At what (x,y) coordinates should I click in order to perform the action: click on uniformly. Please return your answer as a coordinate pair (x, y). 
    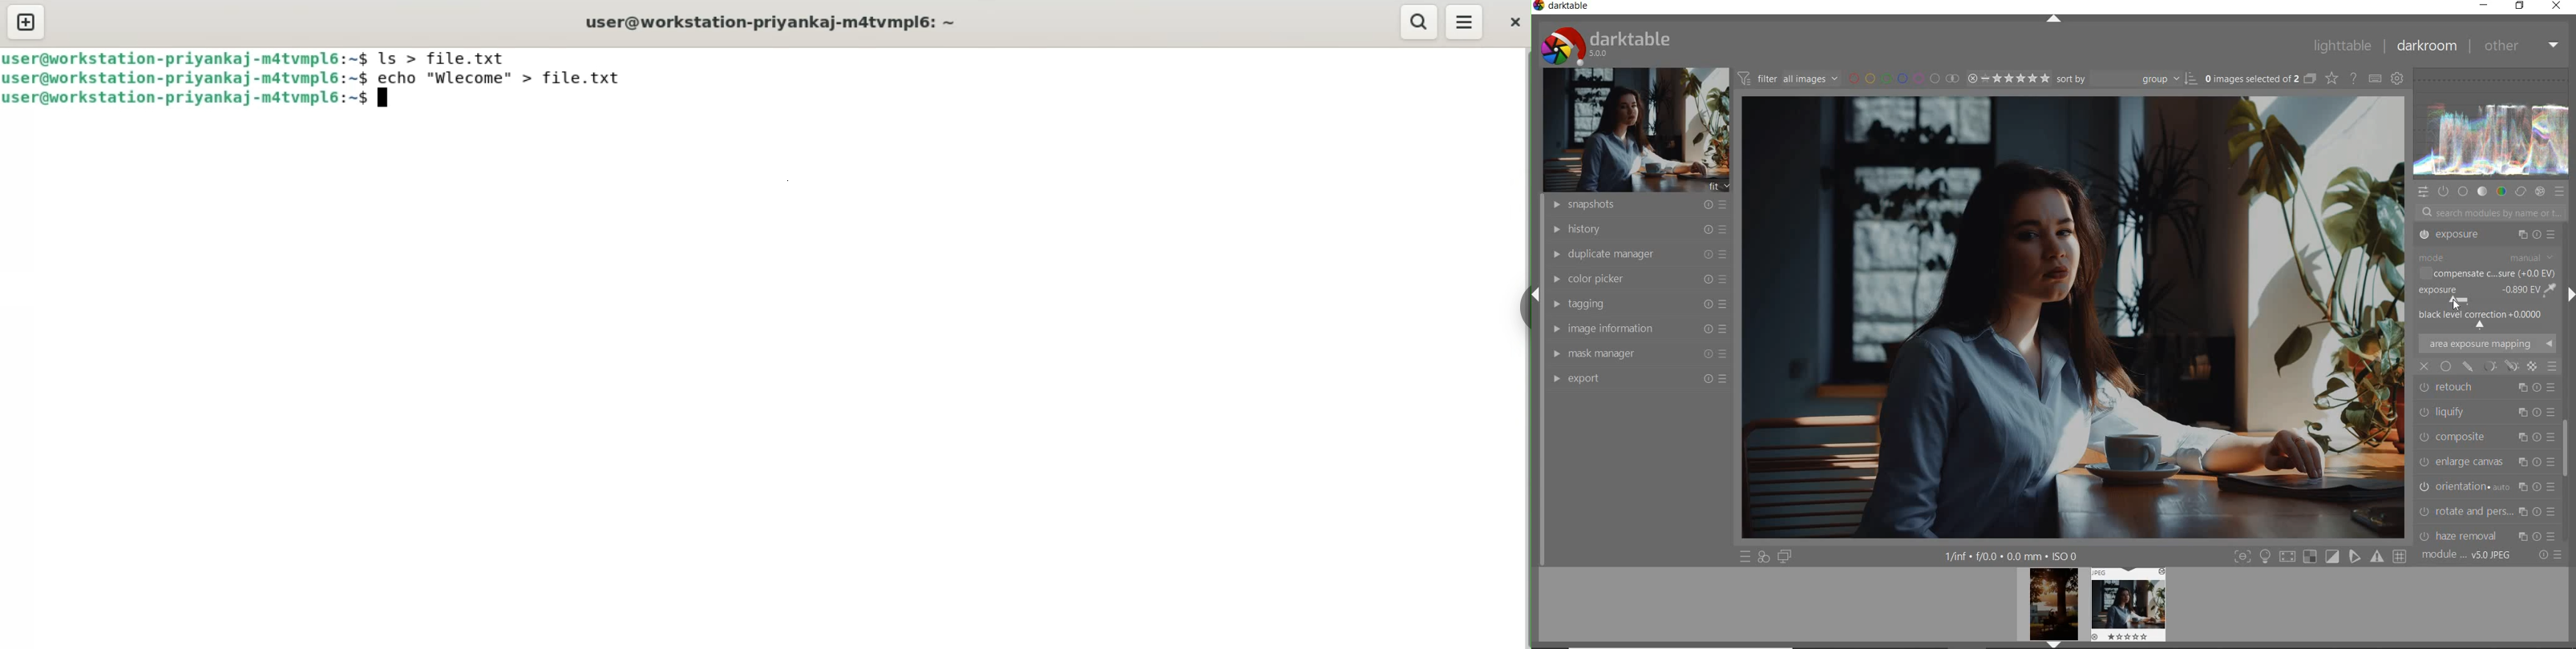
    Looking at the image, I should click on (2446, 367).